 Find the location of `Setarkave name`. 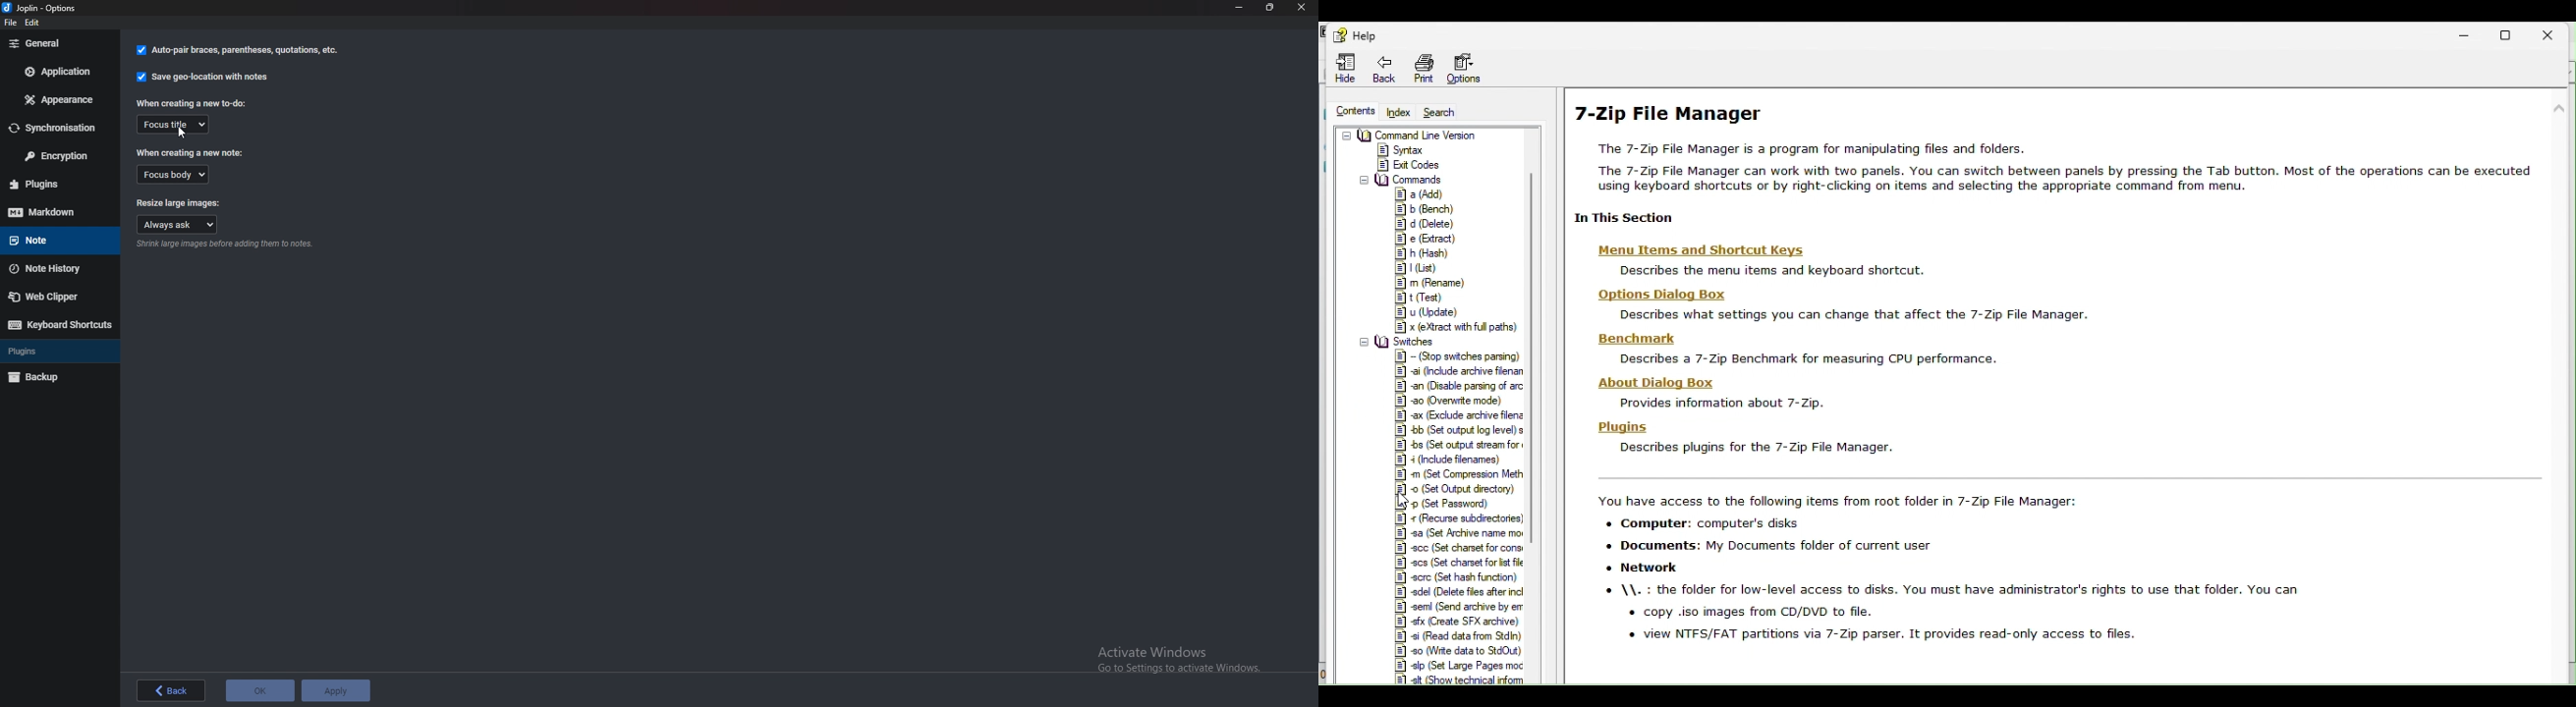

Setarkave name is located at coordinates (1462, 533).